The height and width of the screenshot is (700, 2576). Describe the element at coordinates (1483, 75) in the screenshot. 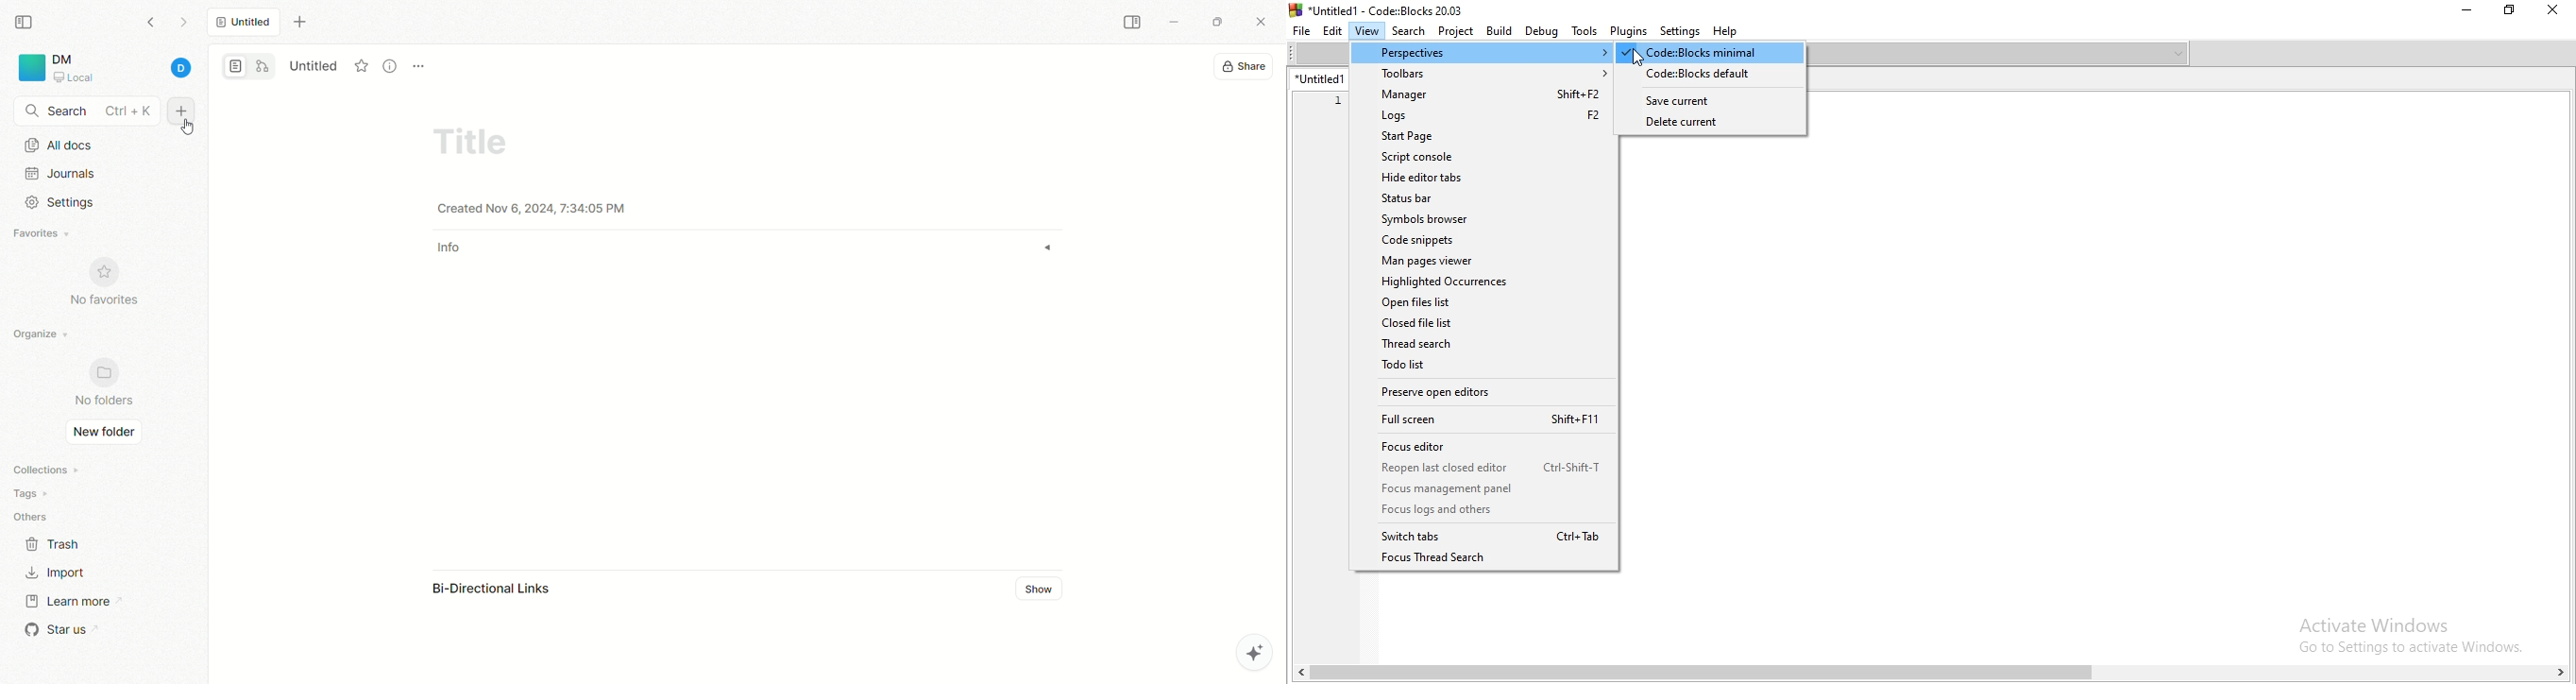

I see `Toolbars` at that location.